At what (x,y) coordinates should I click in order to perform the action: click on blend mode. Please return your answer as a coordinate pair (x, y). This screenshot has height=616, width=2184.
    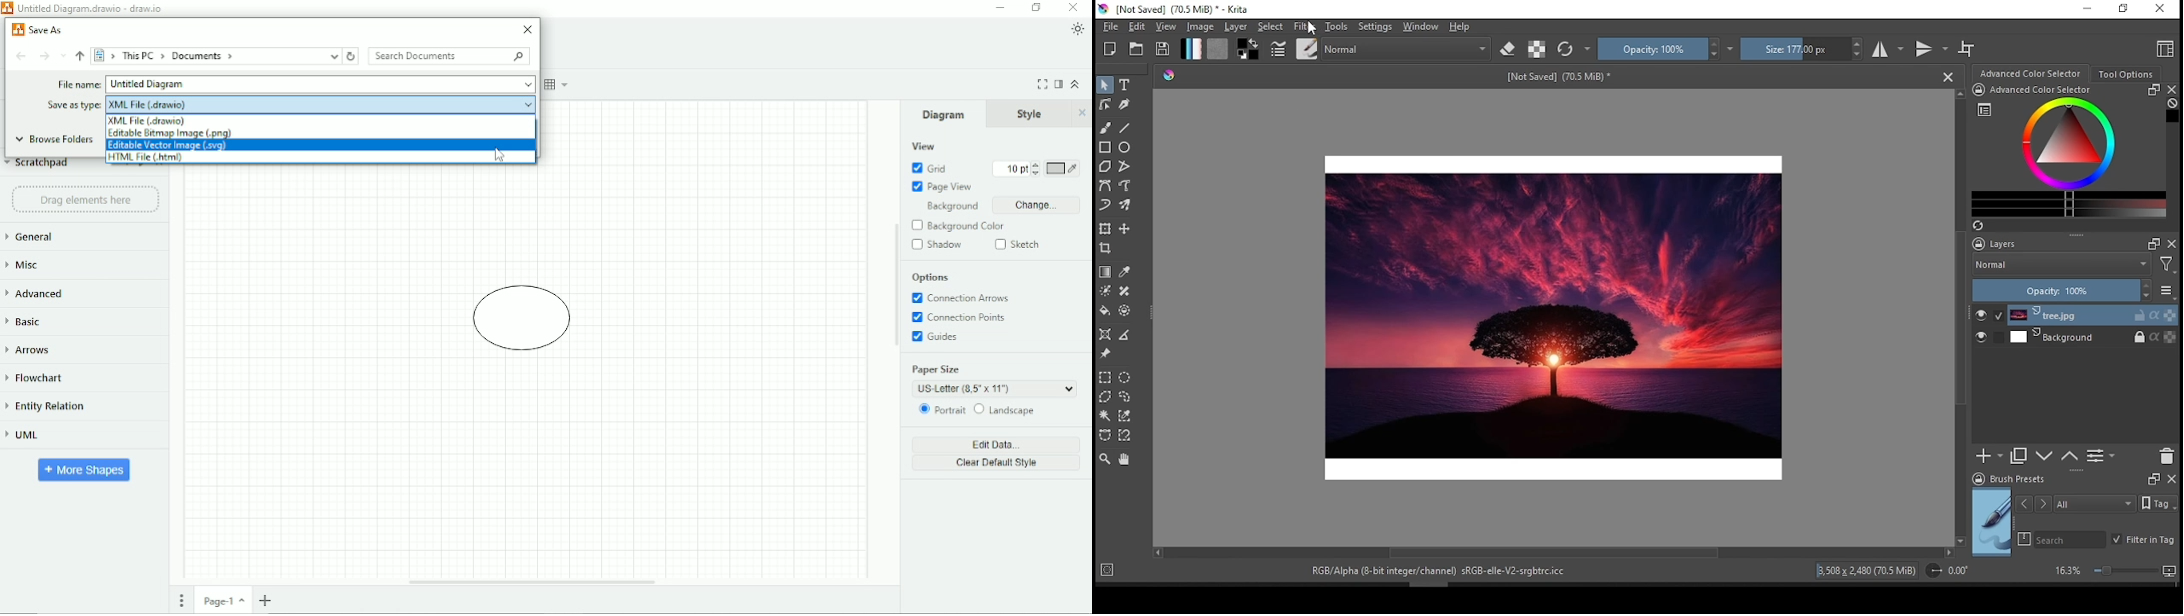
    Looking at the image, I should click on (2076, 264).